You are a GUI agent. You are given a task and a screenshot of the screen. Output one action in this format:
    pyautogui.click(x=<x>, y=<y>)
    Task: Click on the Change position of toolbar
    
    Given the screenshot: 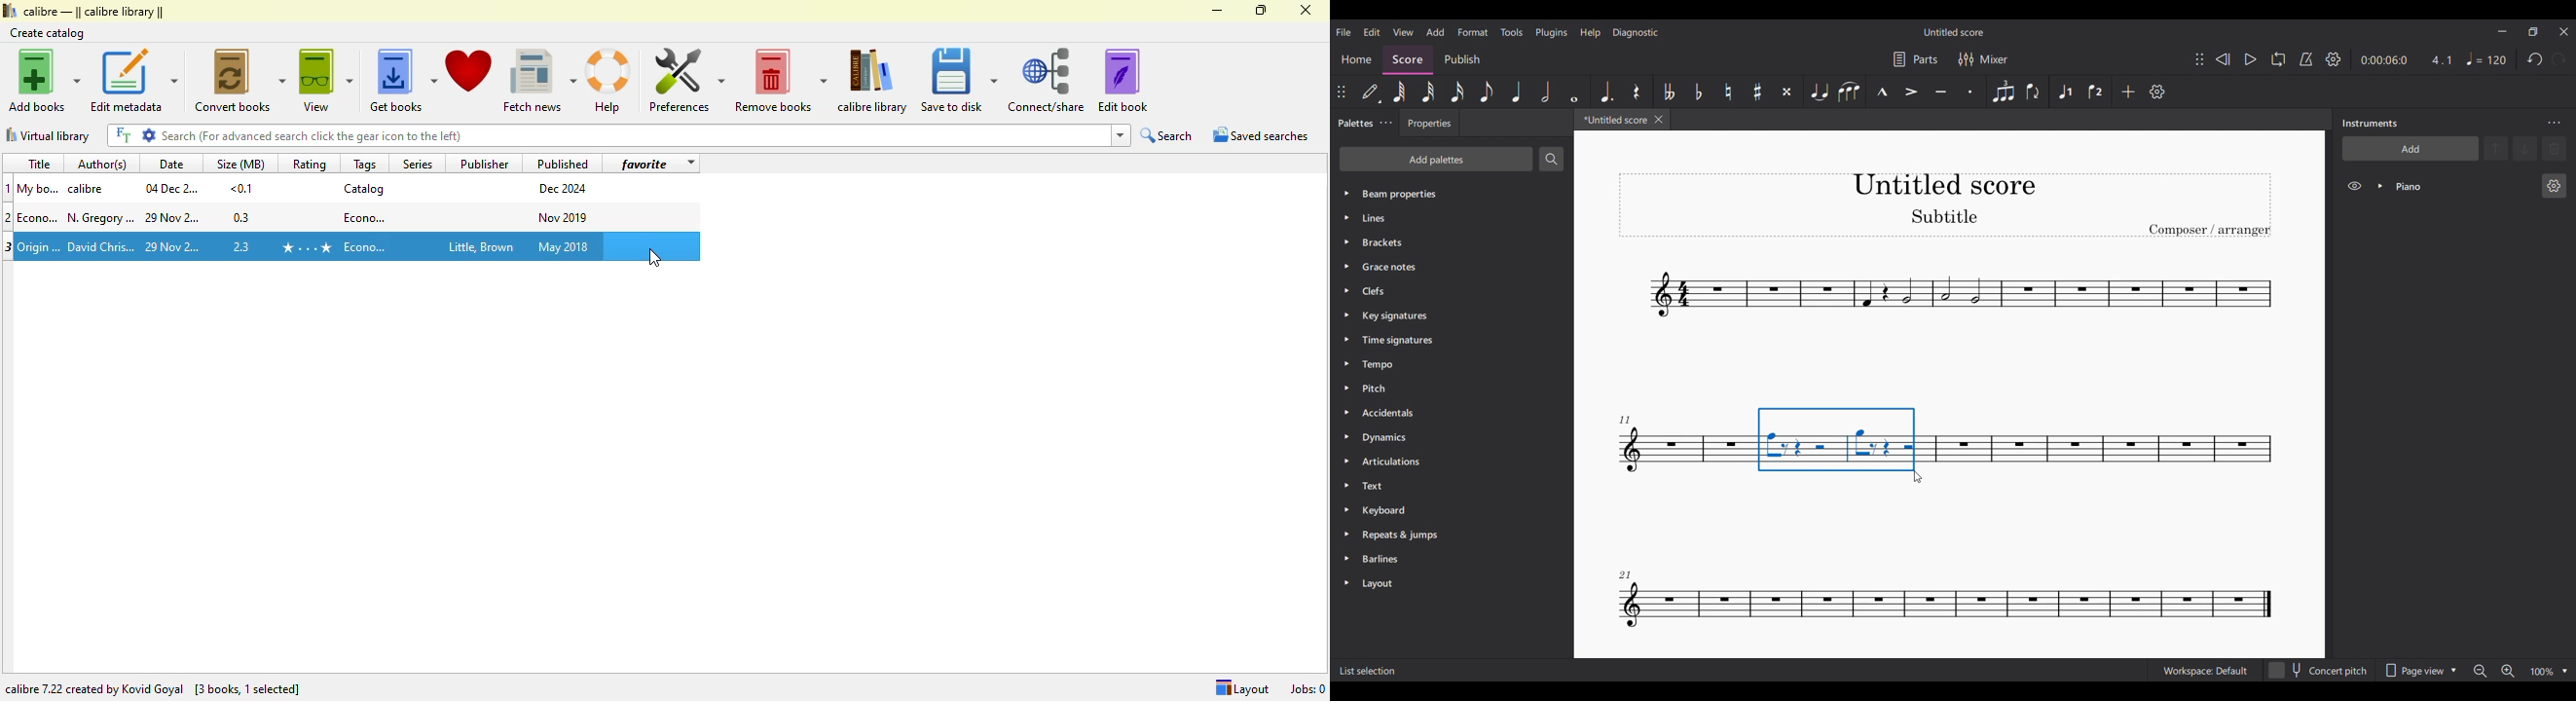 What is the action you would take?
    pyautogui.click(x=1342, y=92)
    